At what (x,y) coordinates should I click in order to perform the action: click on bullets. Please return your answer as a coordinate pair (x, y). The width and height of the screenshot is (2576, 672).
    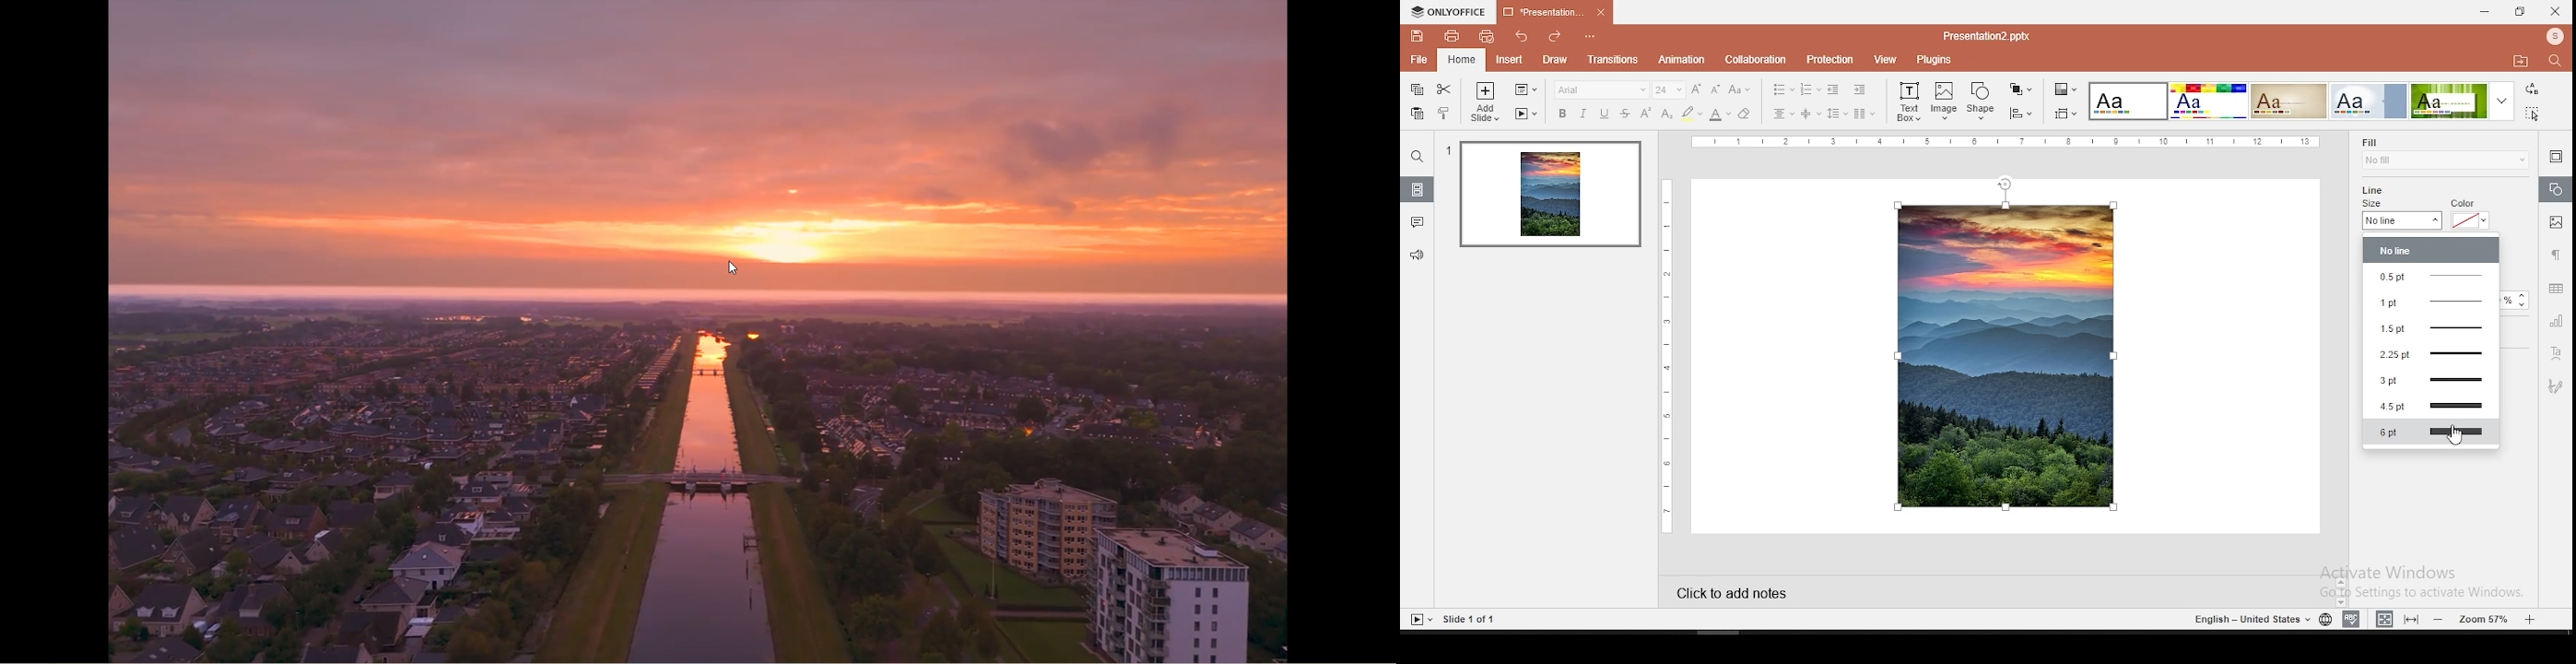
    Looking at the image, I should click on (1782, 89).